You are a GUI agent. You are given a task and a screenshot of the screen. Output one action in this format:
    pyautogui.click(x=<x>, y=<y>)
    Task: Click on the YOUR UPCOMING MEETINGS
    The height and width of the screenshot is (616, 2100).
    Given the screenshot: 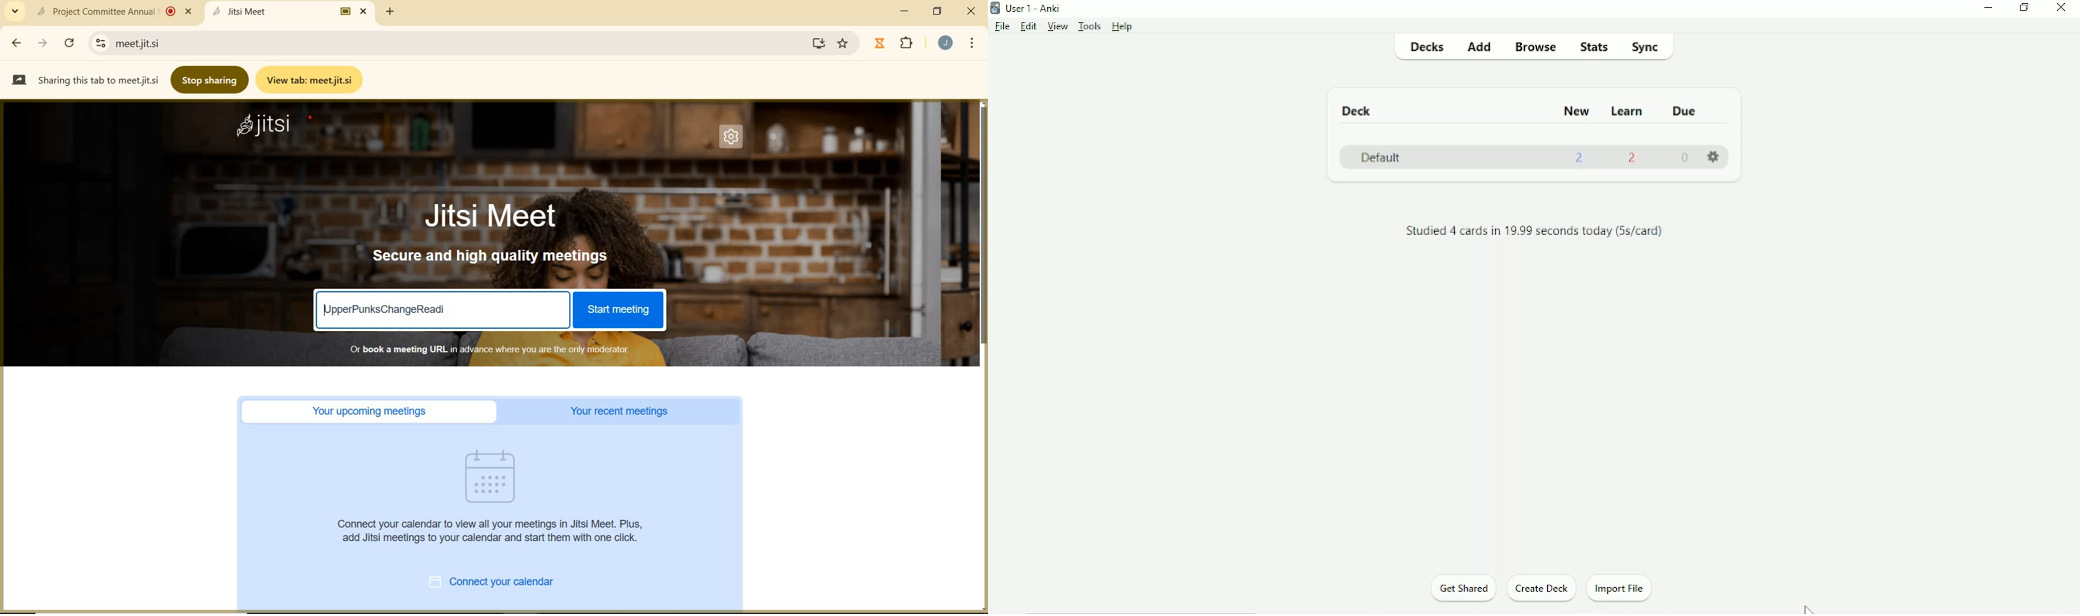 What is the action you would take?
    pyautogui.click(x=373, y=412)
    